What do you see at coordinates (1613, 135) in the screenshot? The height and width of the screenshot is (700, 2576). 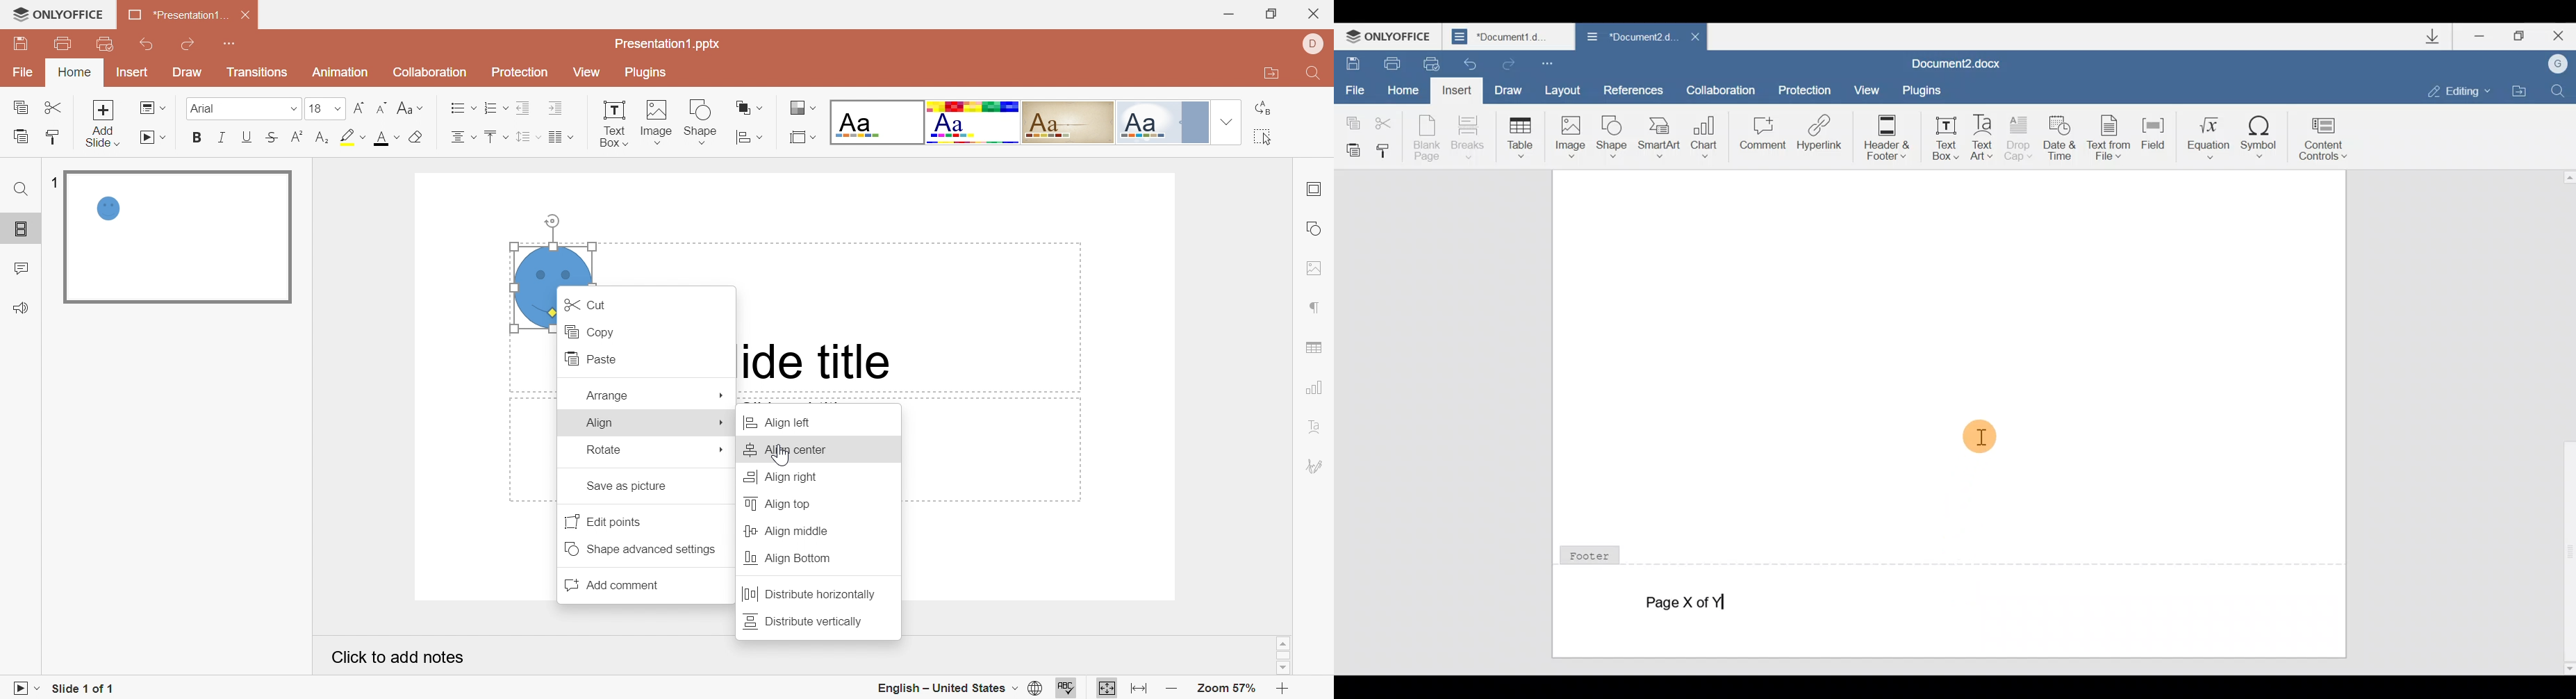 I see `Shape` at bounding box center [1613, 135].